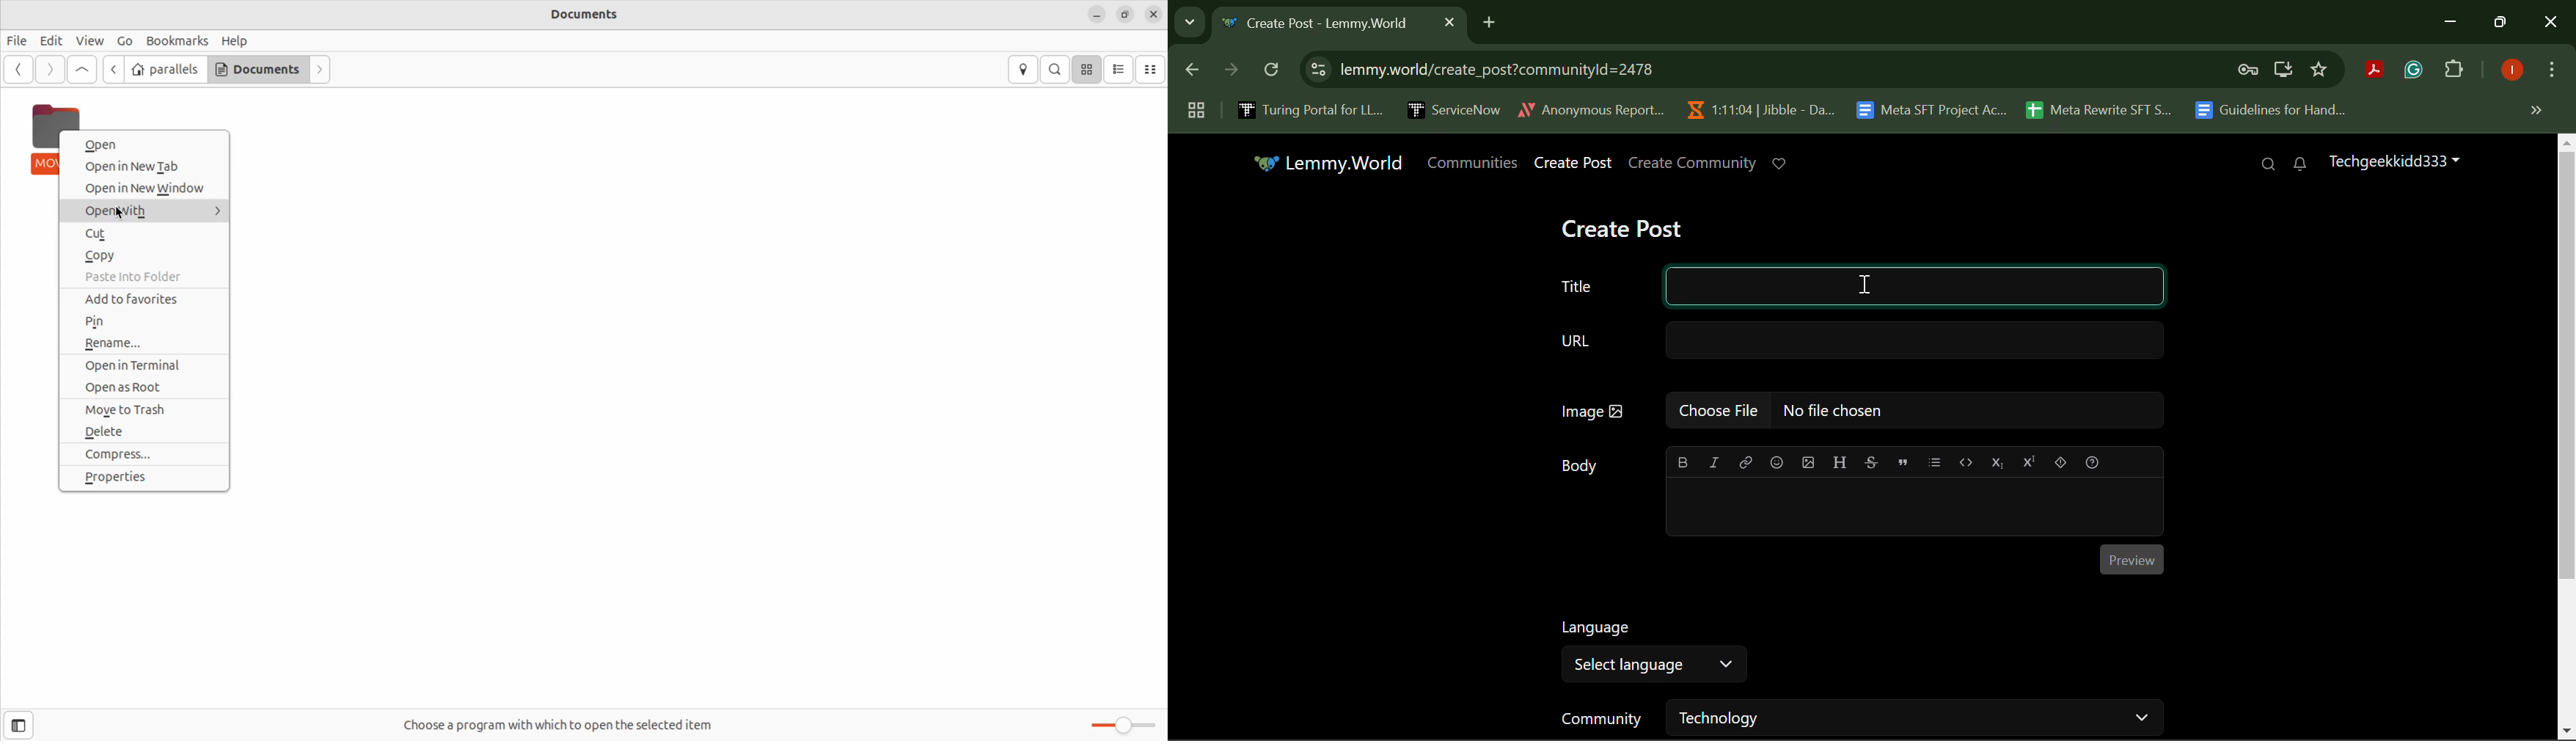  What do you see at coordinates (1273, 70) in the screenshot?
I see `Refresh Page ` at bounding box center [1273, 70].